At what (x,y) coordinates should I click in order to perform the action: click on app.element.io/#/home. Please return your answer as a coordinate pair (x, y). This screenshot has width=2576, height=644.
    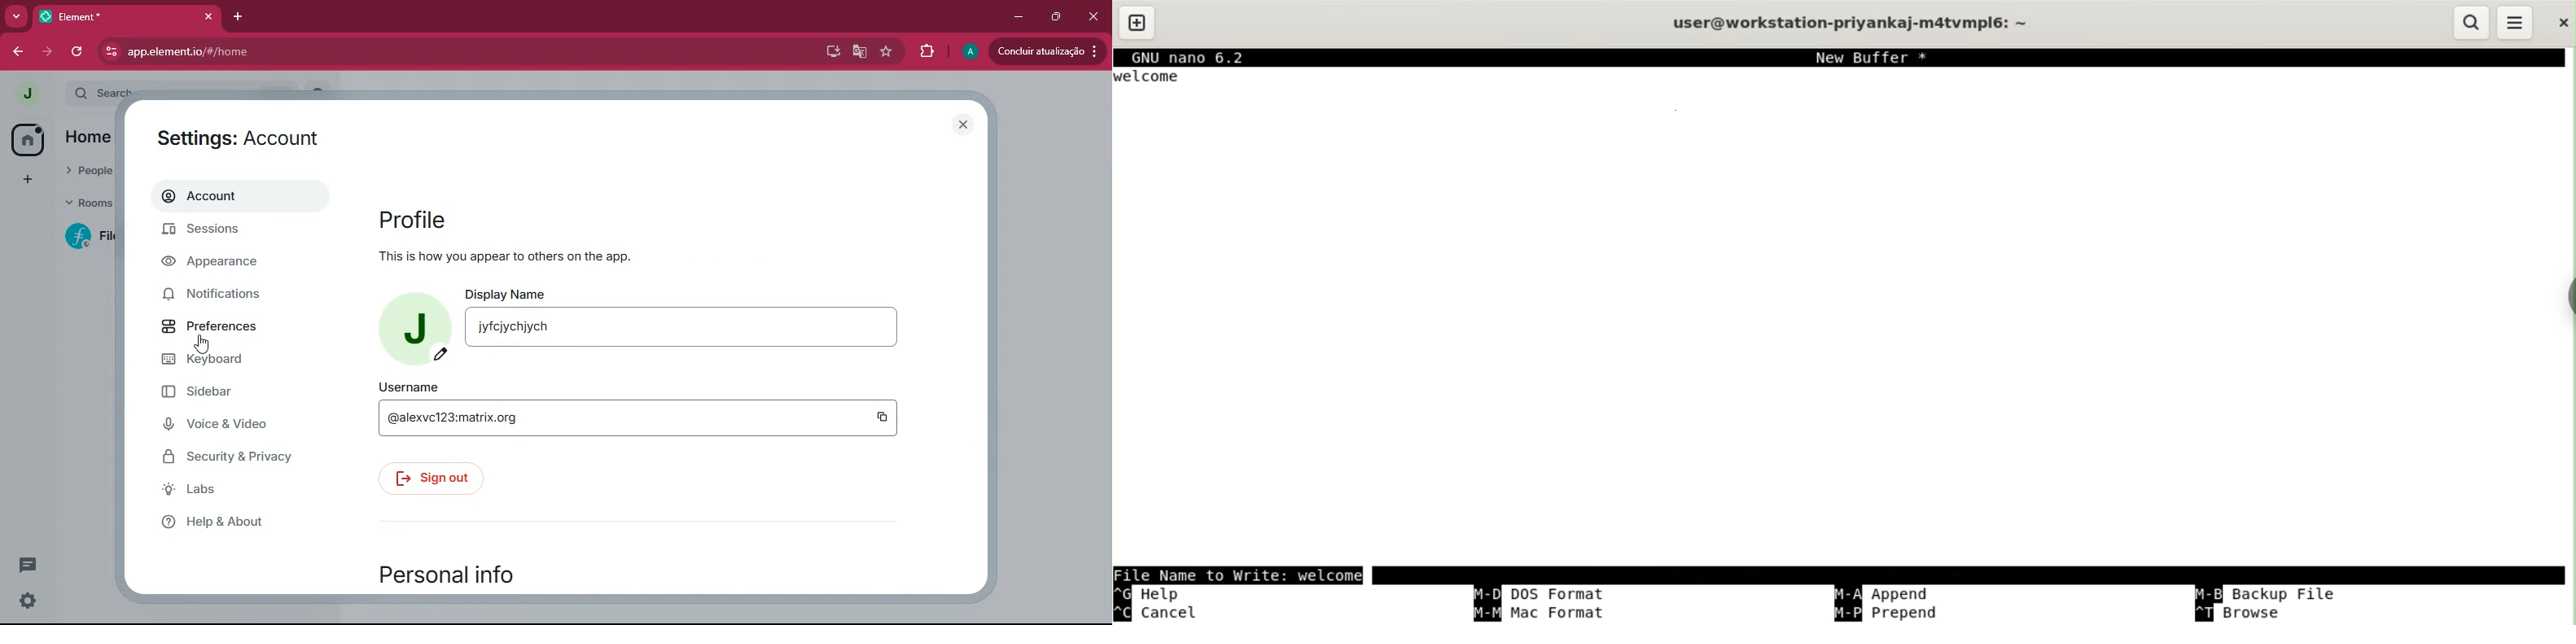
    Looking at the image, I should click on (259, 53).